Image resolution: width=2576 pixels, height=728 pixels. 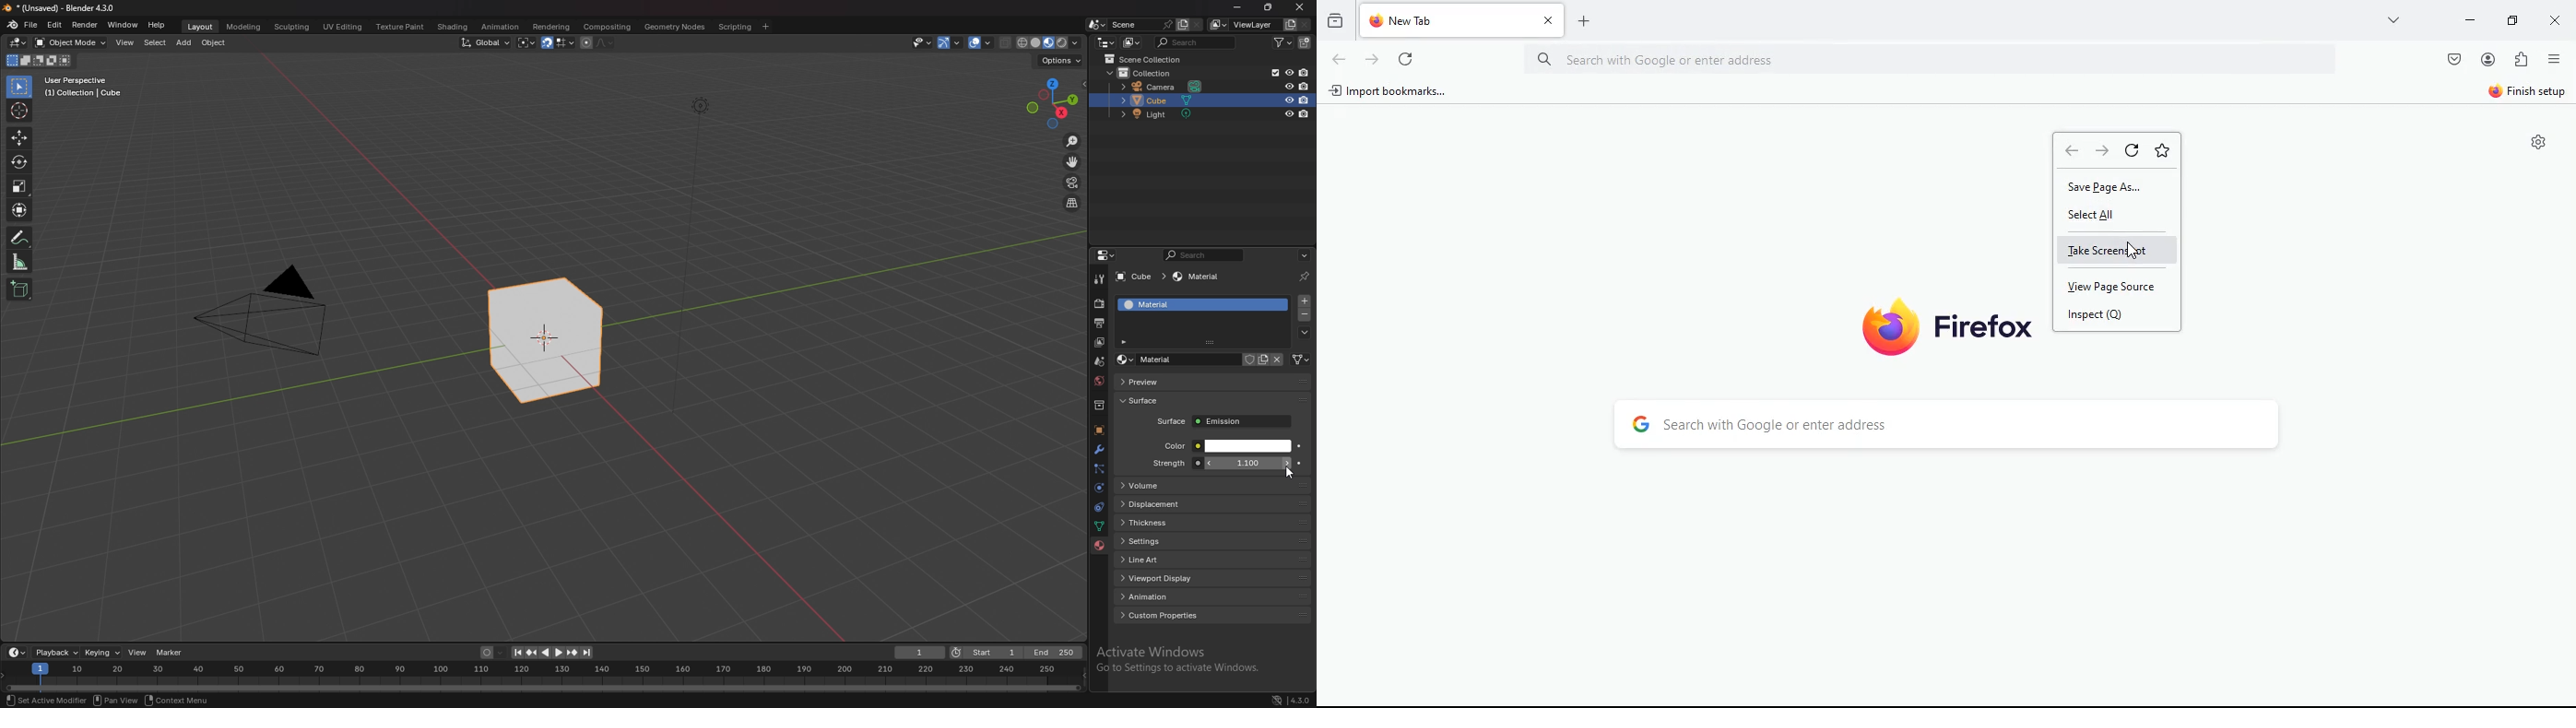 I want to click on add tab, so click(x=1583, y=23).